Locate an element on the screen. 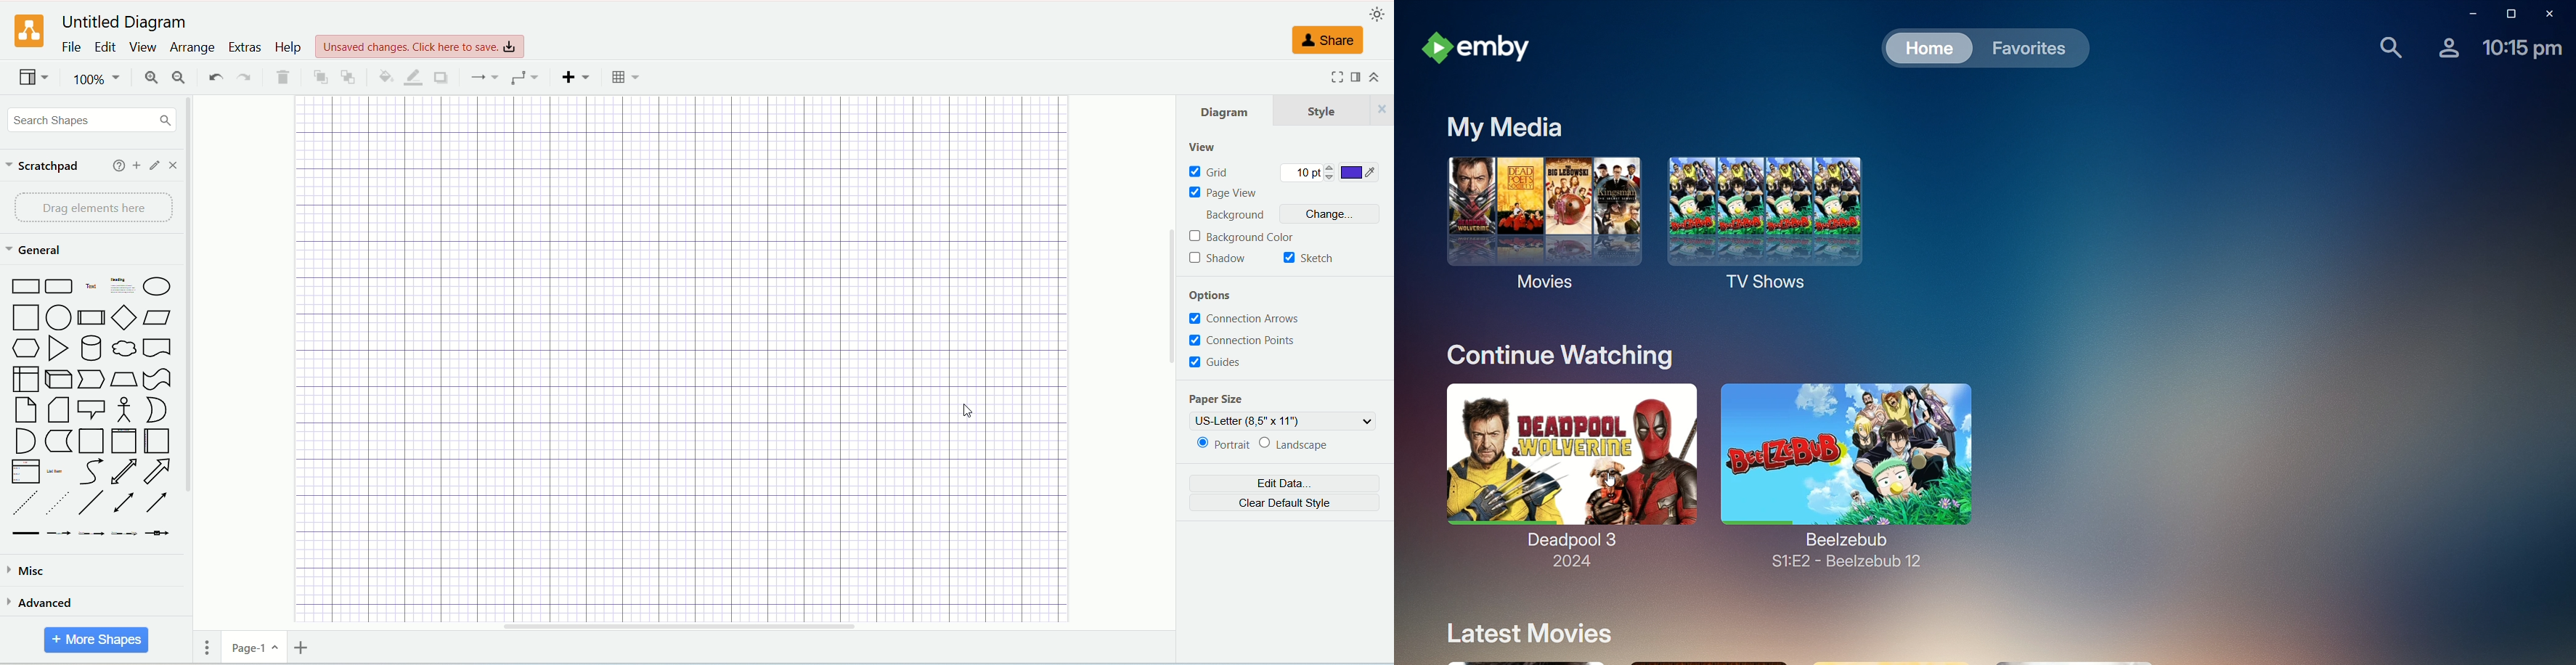 This screenshot has width=2576, height=672. appearance is located at coordinates (1380, 14).